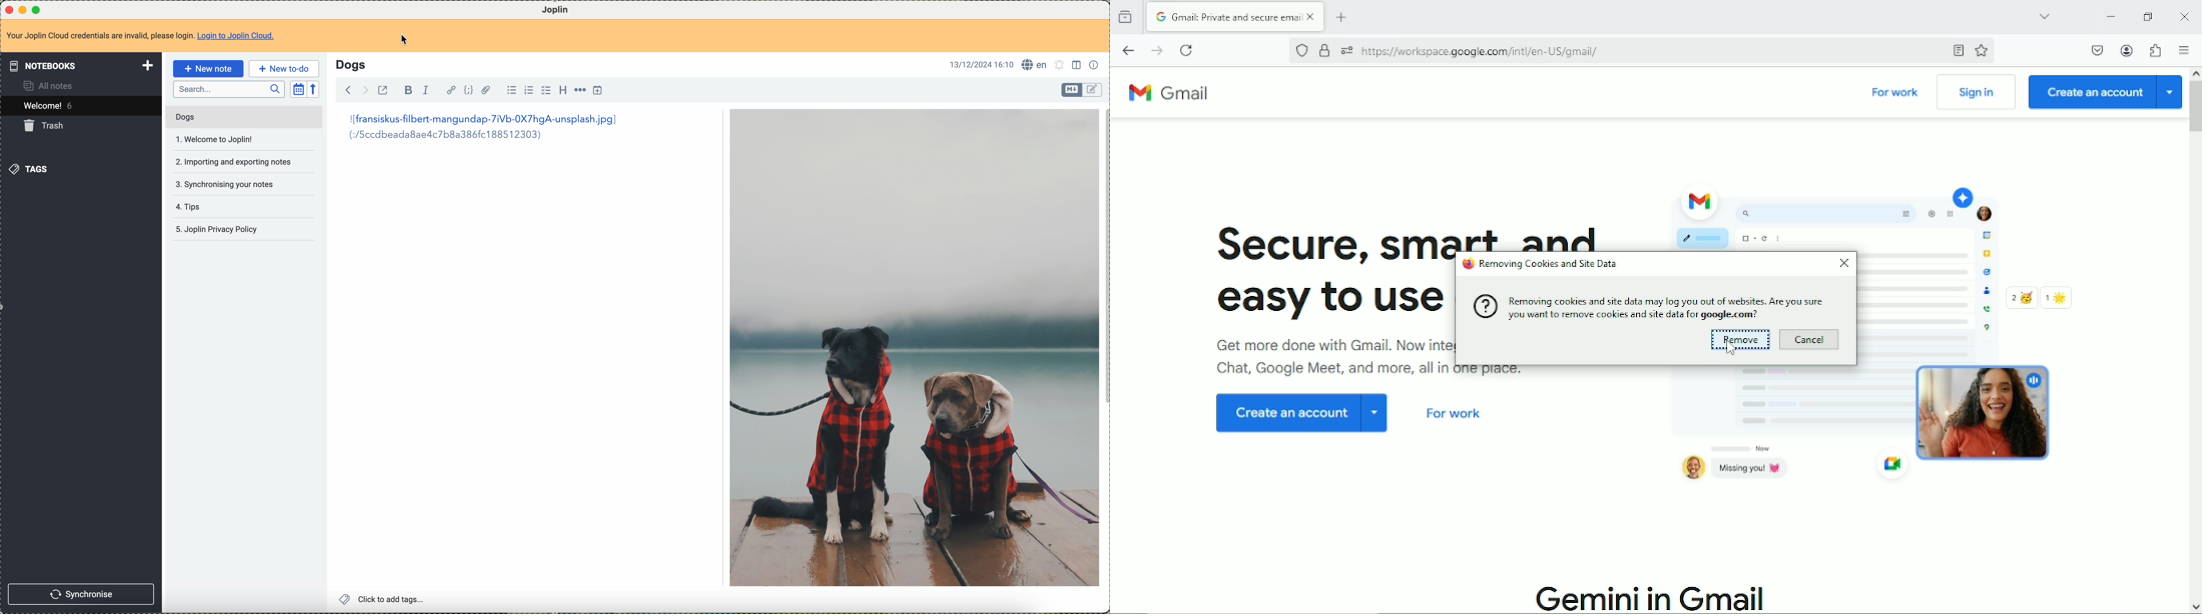  Describe the element at coordinates (408, 90) in the screenshot. I see `bold` at that location.